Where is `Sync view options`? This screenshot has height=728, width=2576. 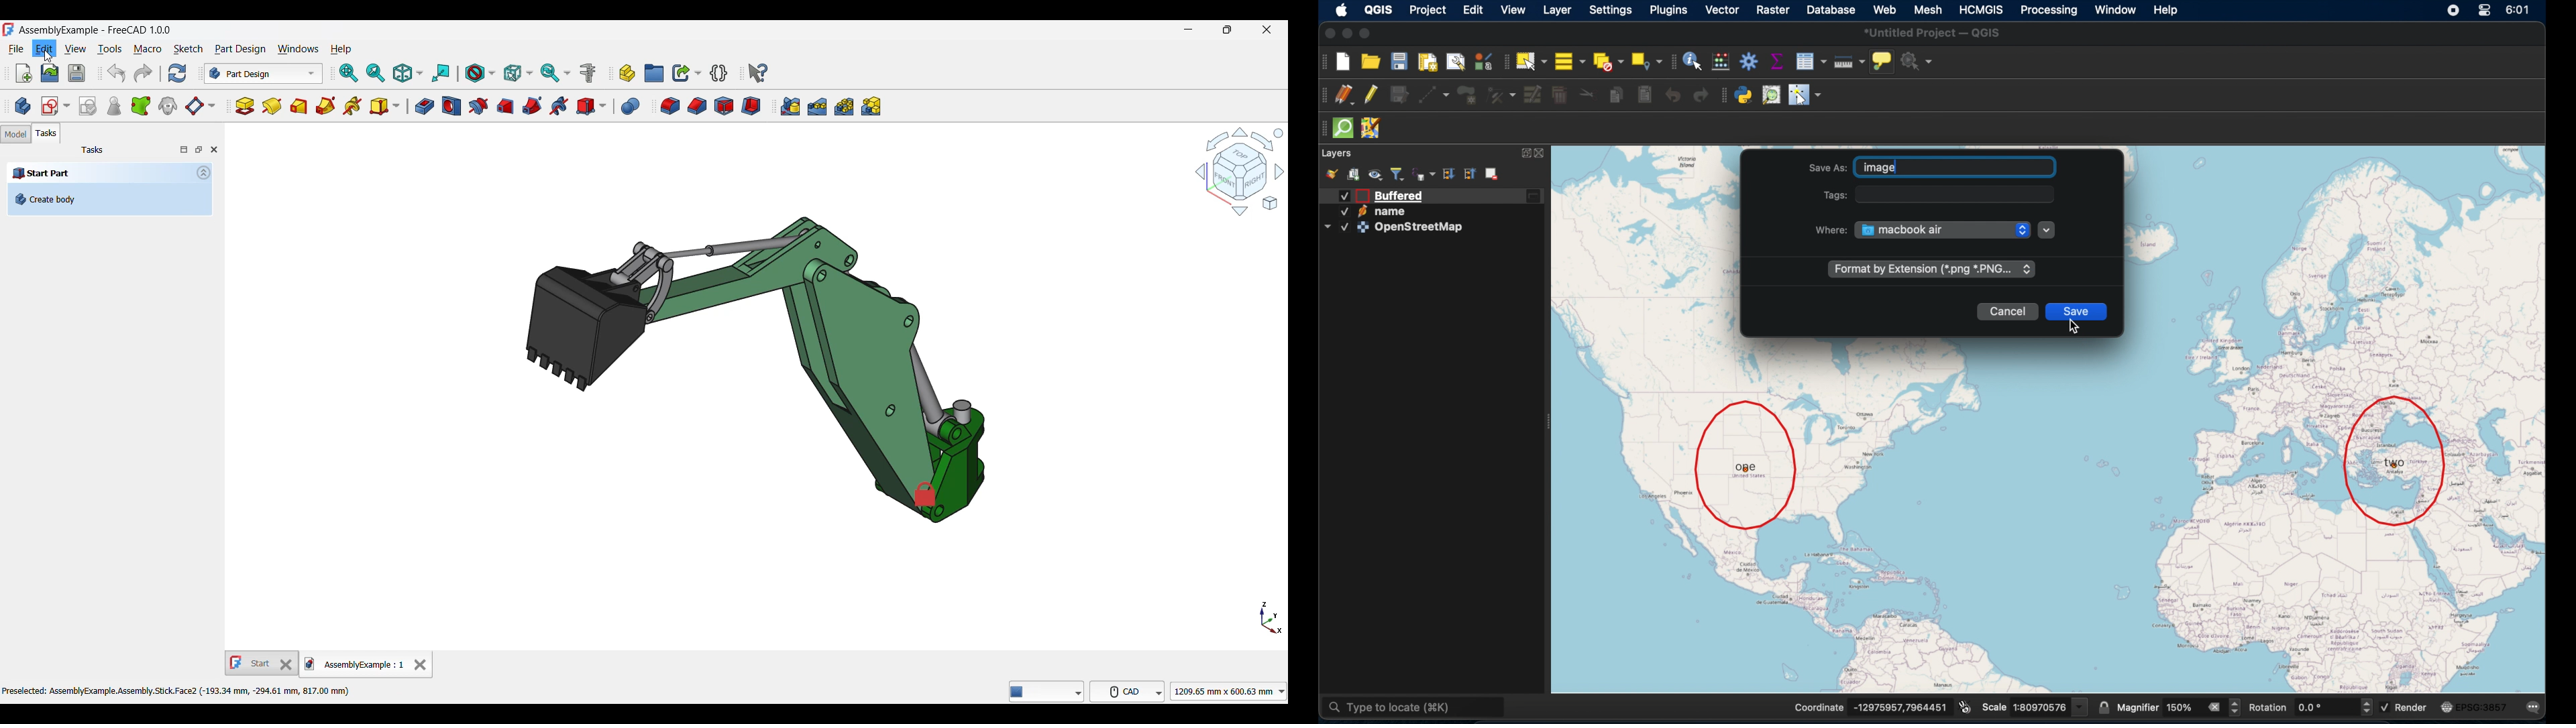 Sync view options is located at coordinates (555, 73).